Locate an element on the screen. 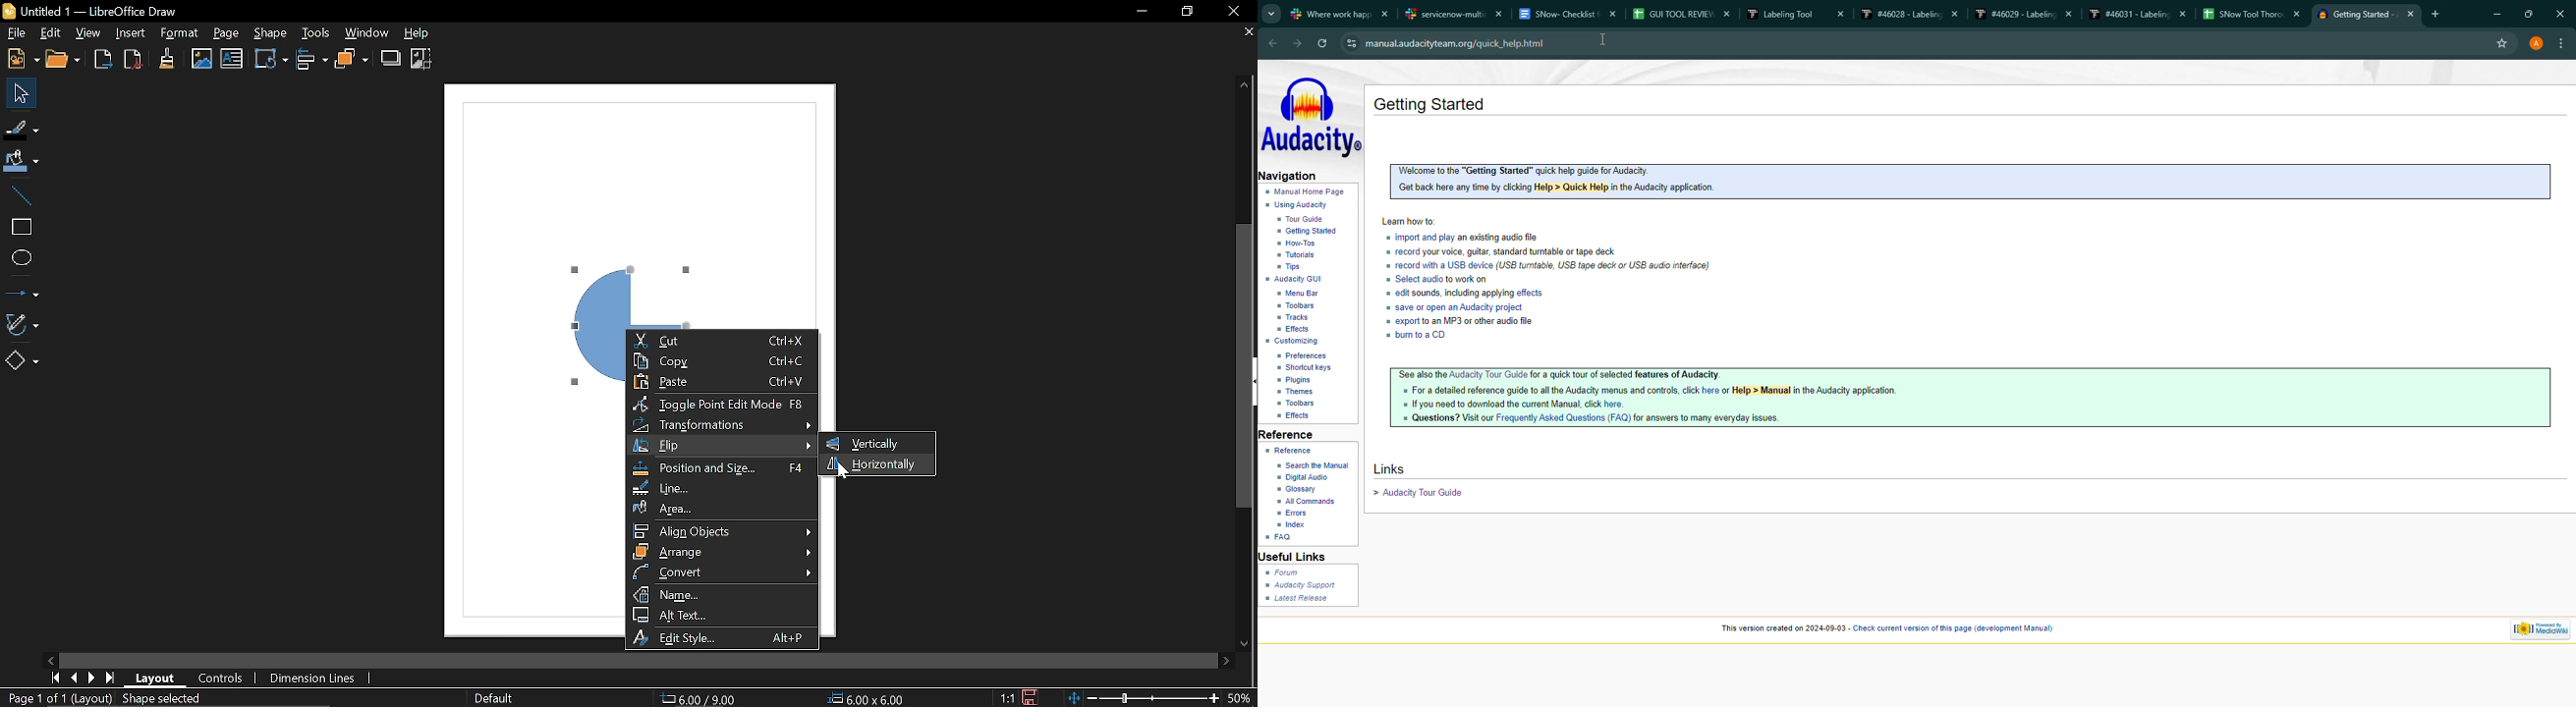 The height and width of the screenshot is (728, 2576). or Help > Manual in the Audacity application. is located at coordinates (1813, 391).